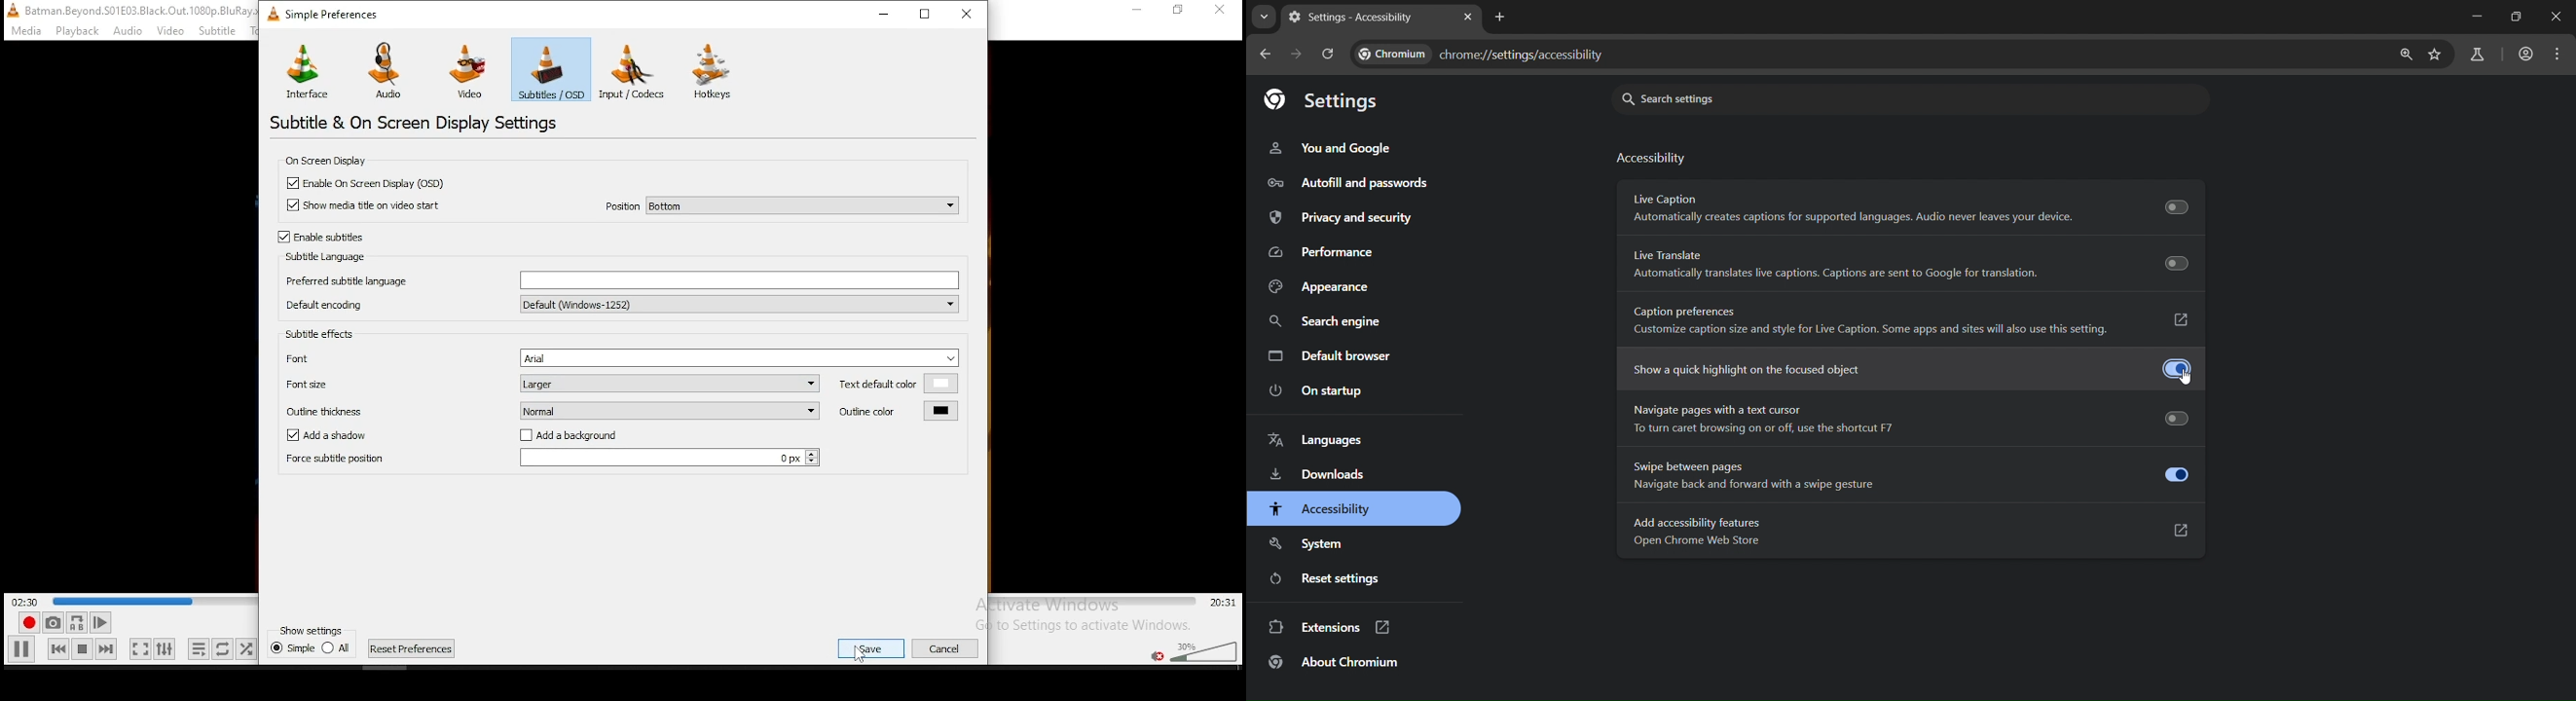 This screenshot has width=2576, height=728. Describe the element at coordinates (53, 622) in the screenshot. I see `take a snapshot` at that location.